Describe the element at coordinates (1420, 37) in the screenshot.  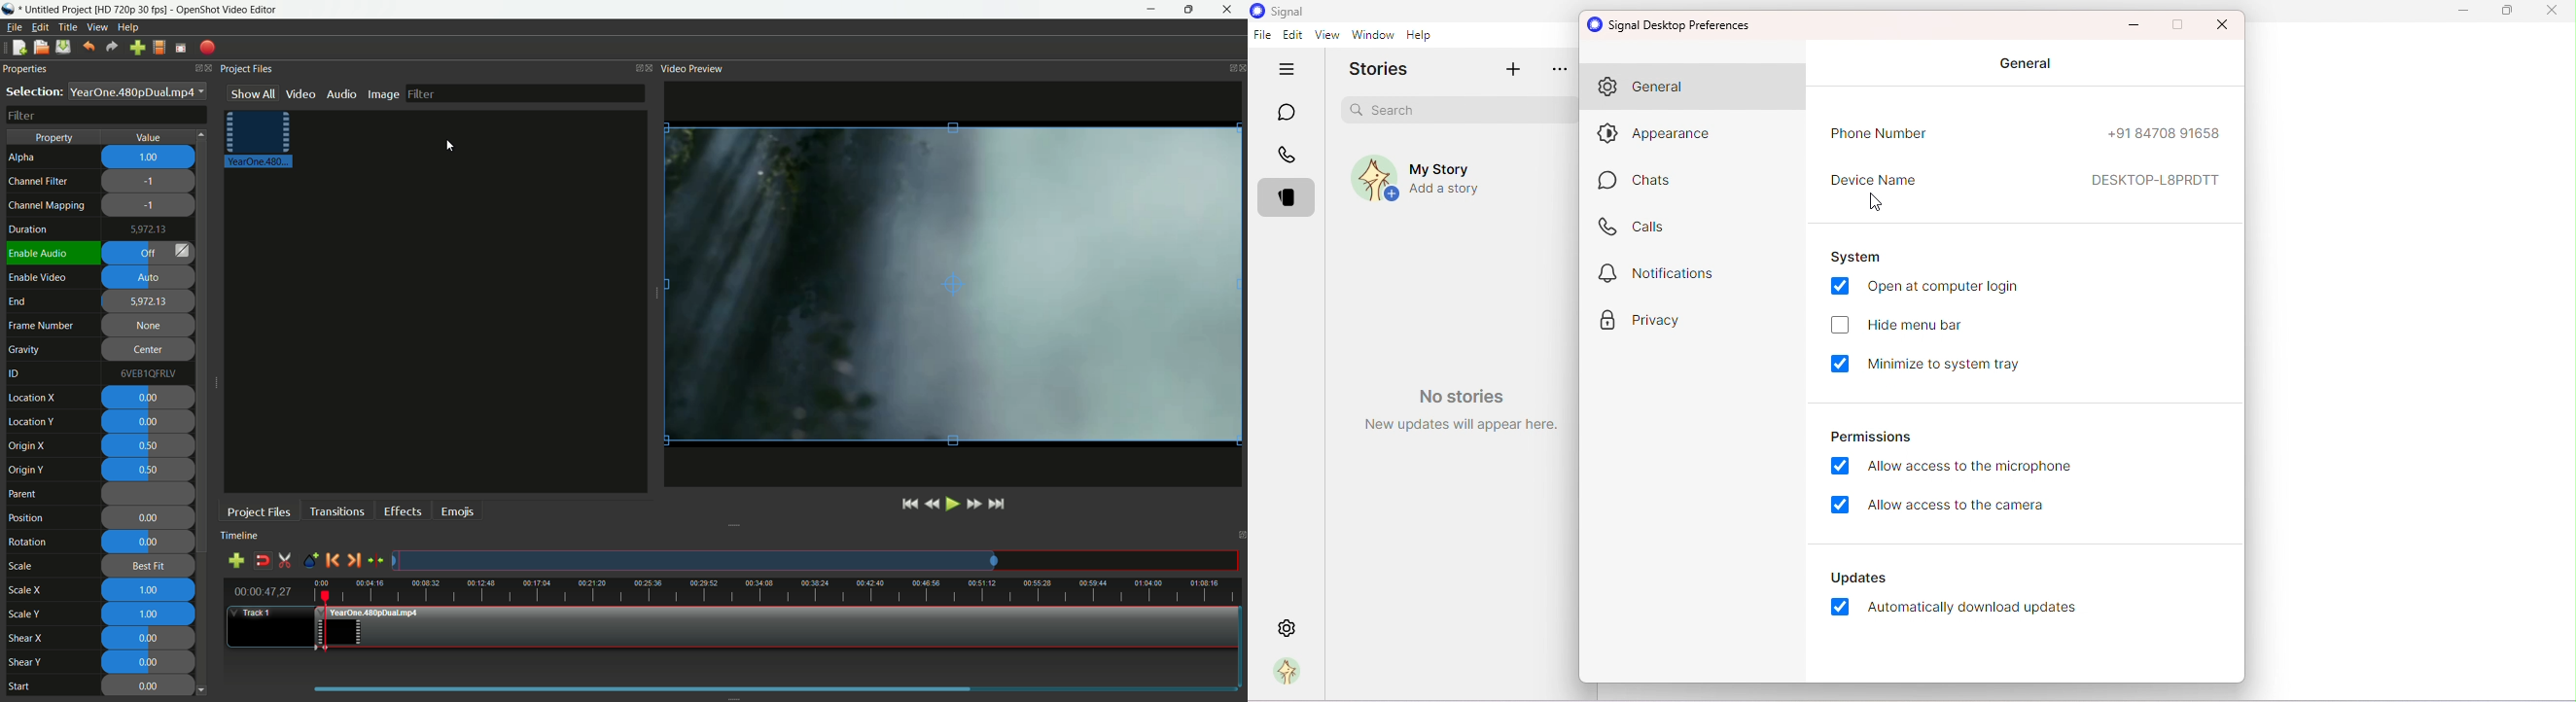
I see `Help` at that location.